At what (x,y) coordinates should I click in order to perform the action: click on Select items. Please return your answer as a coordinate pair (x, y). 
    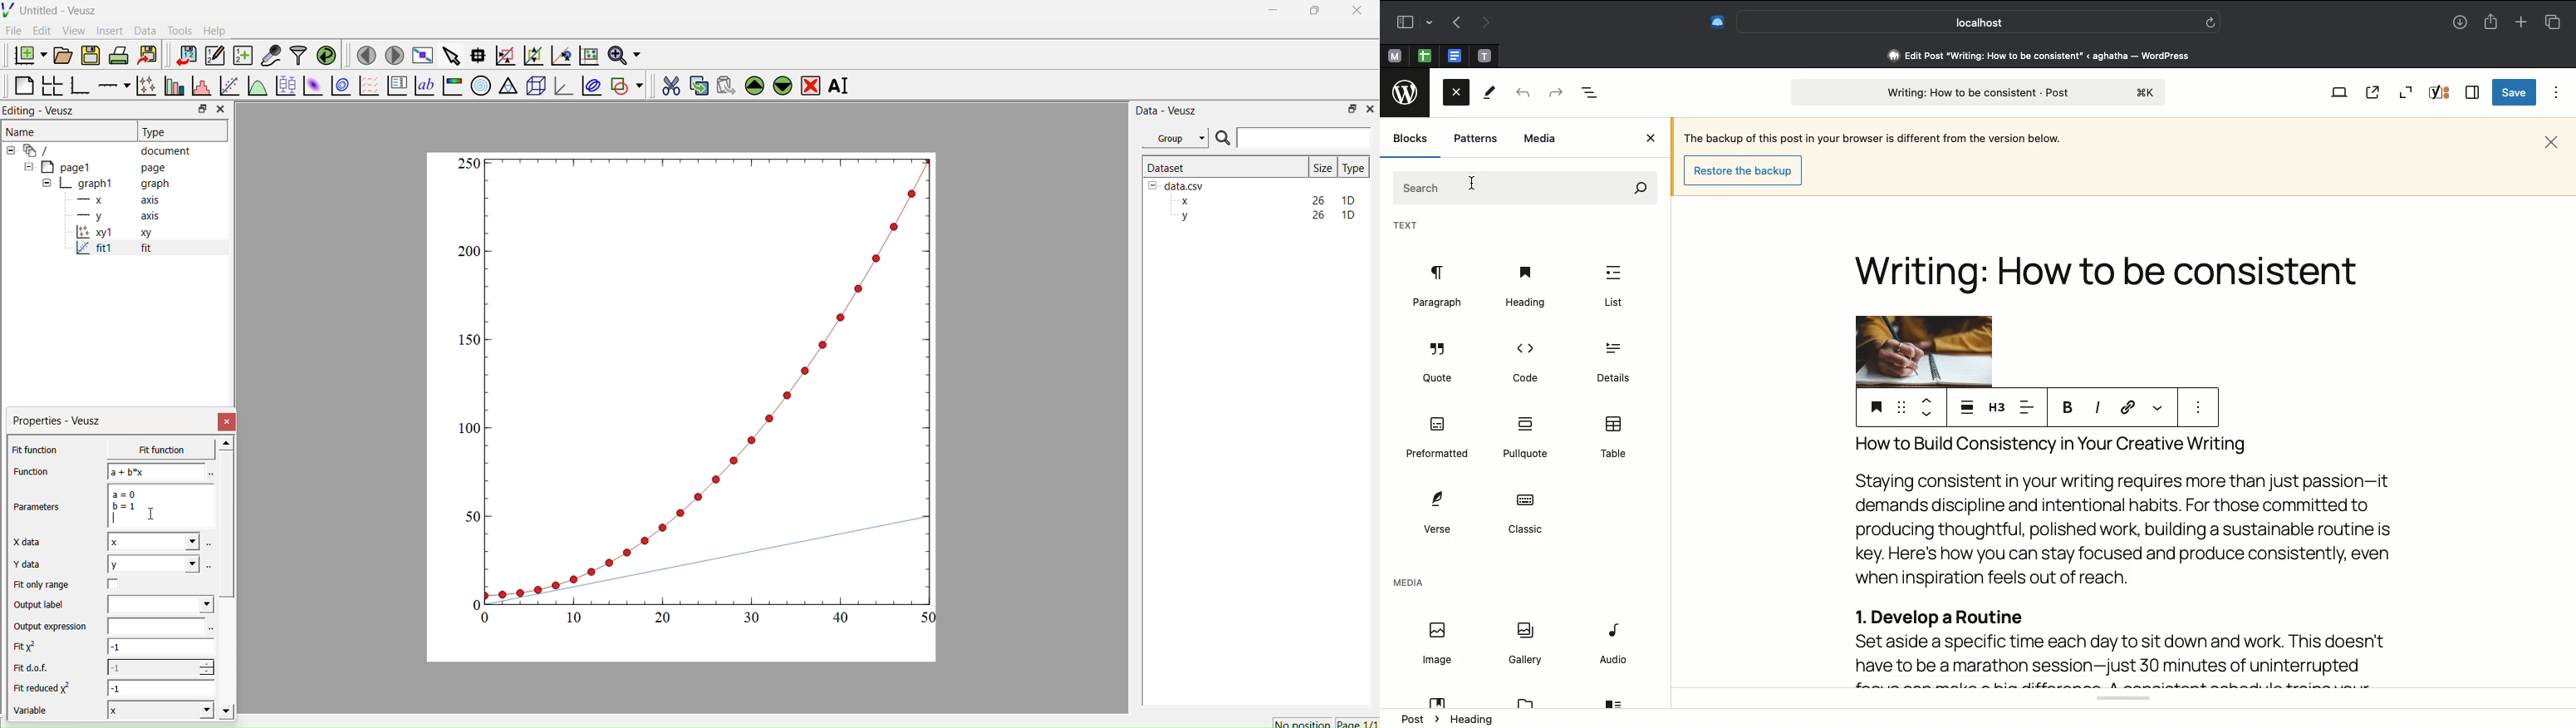
    Looking at the image, I should click on (450, 56).